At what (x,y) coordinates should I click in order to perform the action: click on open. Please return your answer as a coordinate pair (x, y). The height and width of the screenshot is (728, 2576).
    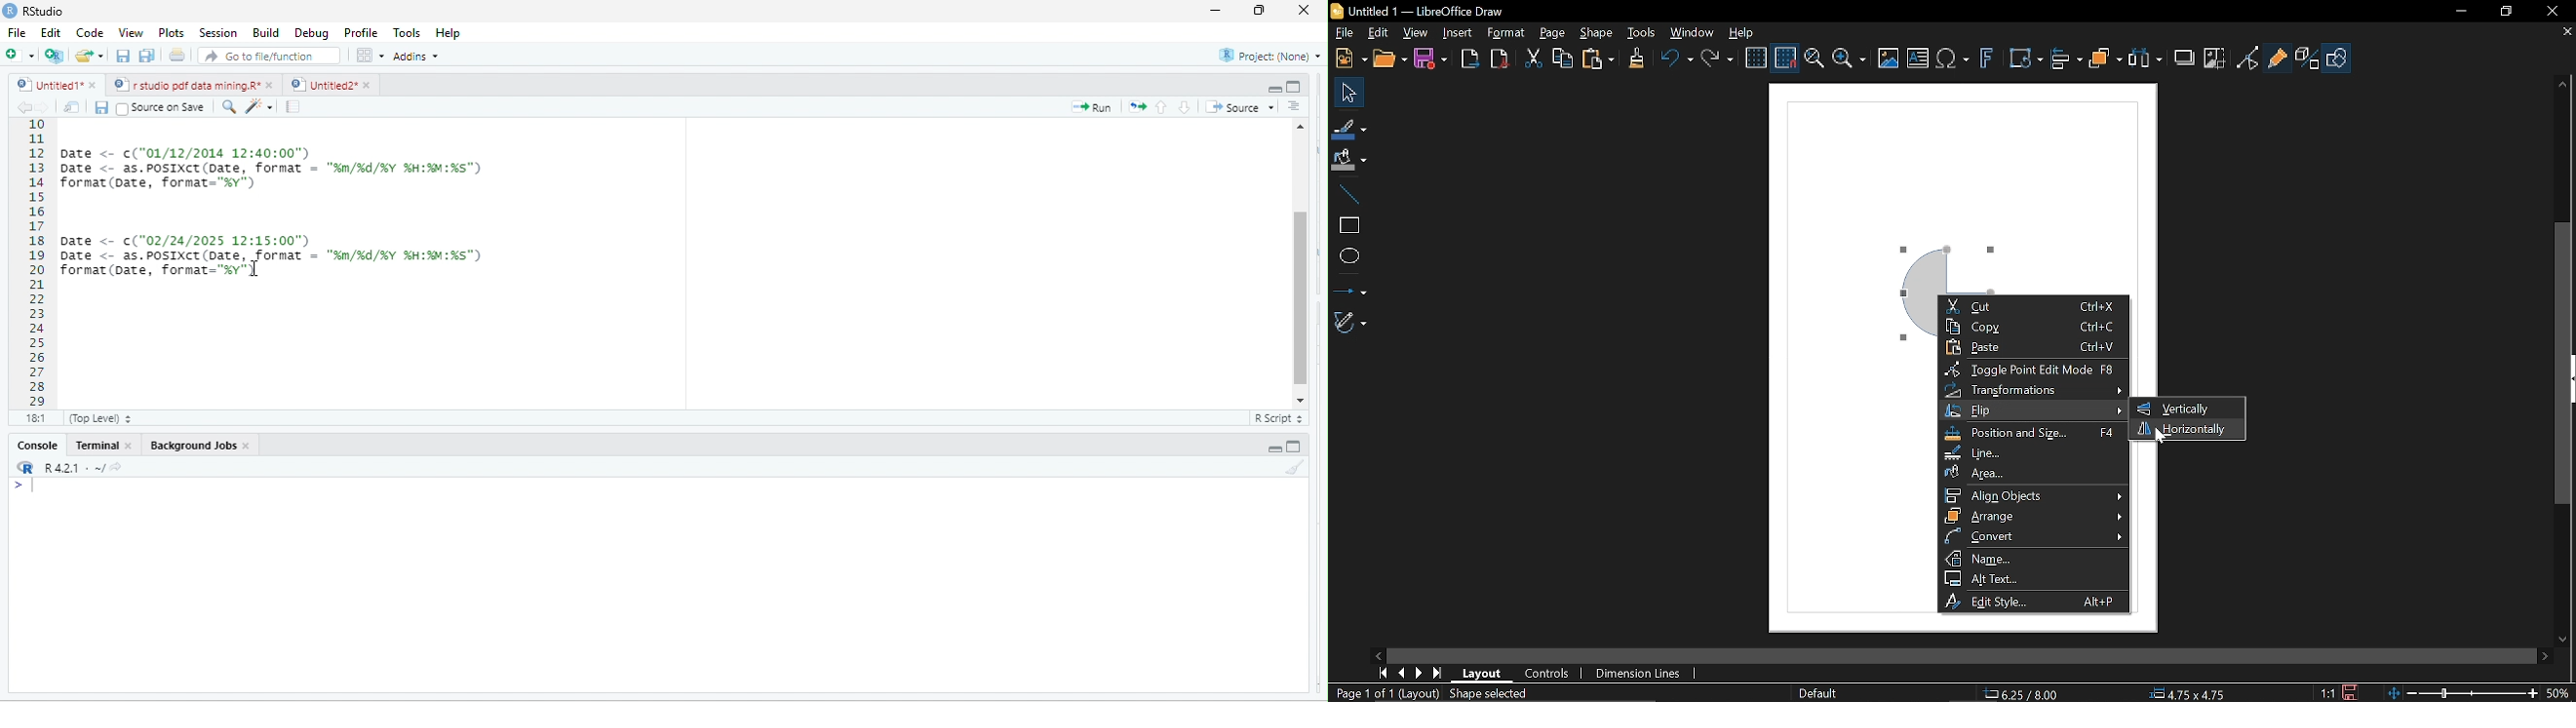
    Looking at the image, I should click on (1389, 59).